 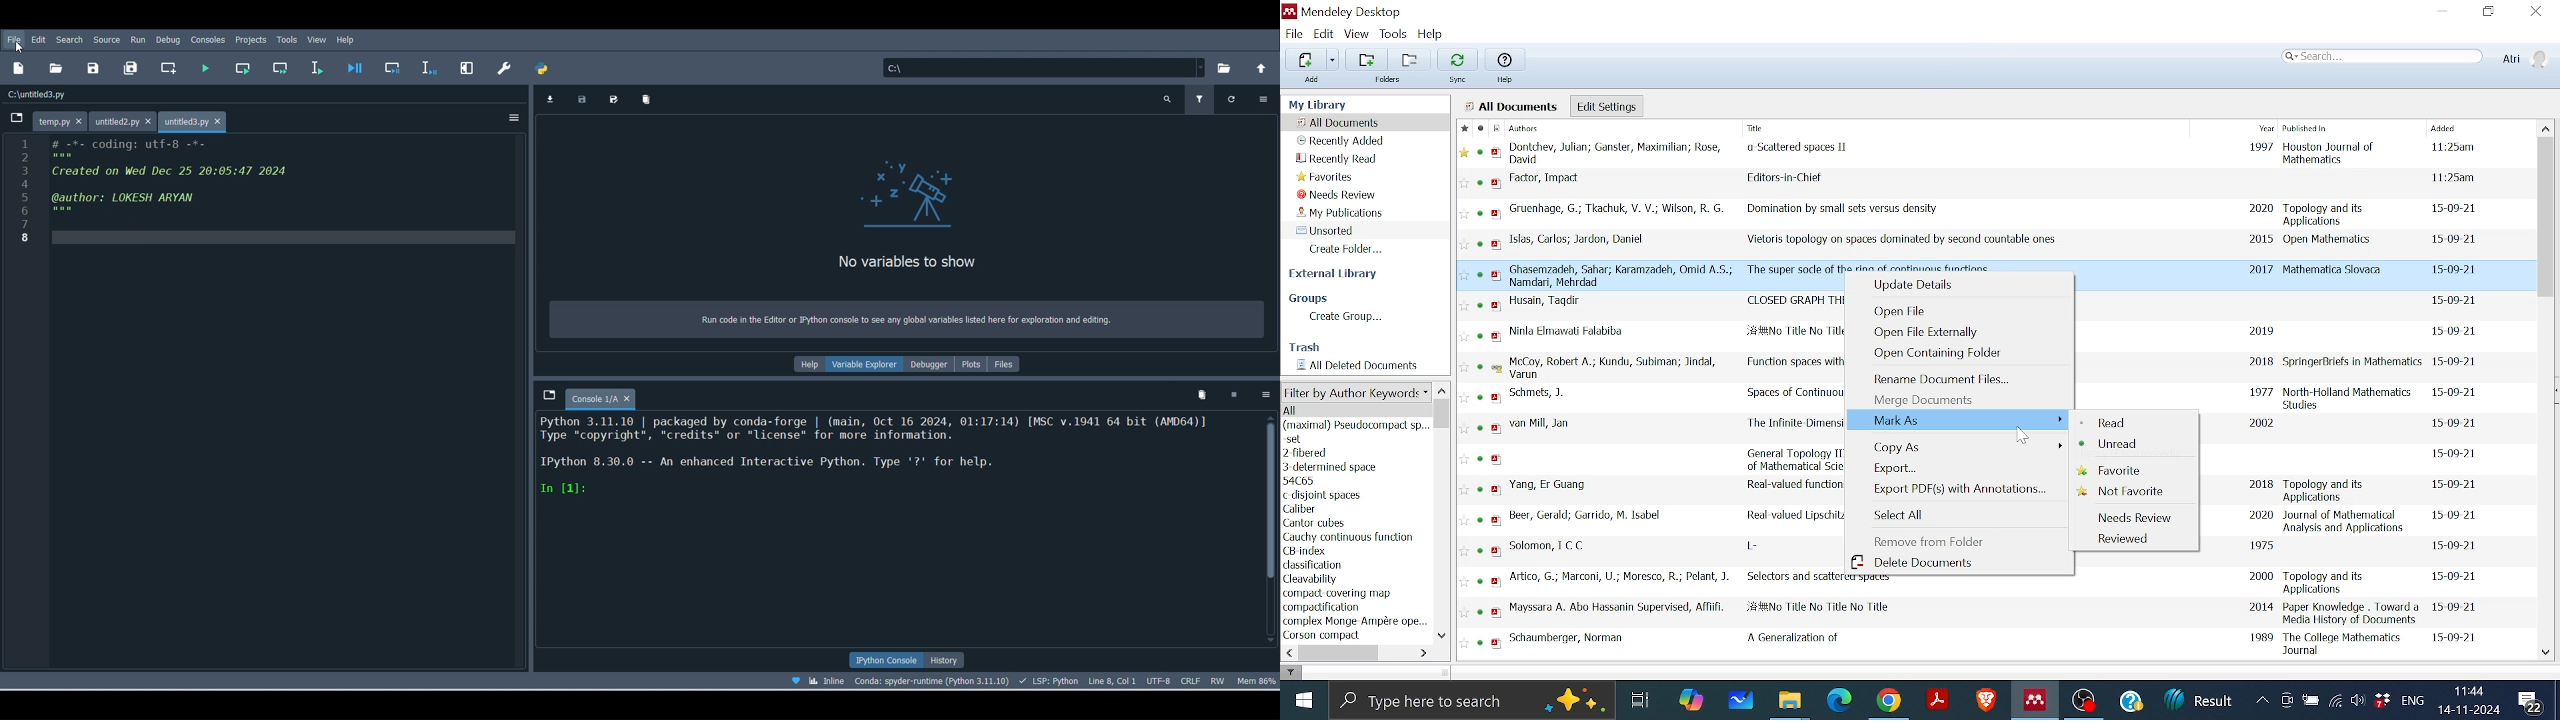 I want to click on Add, so click(x=1311, y=80).